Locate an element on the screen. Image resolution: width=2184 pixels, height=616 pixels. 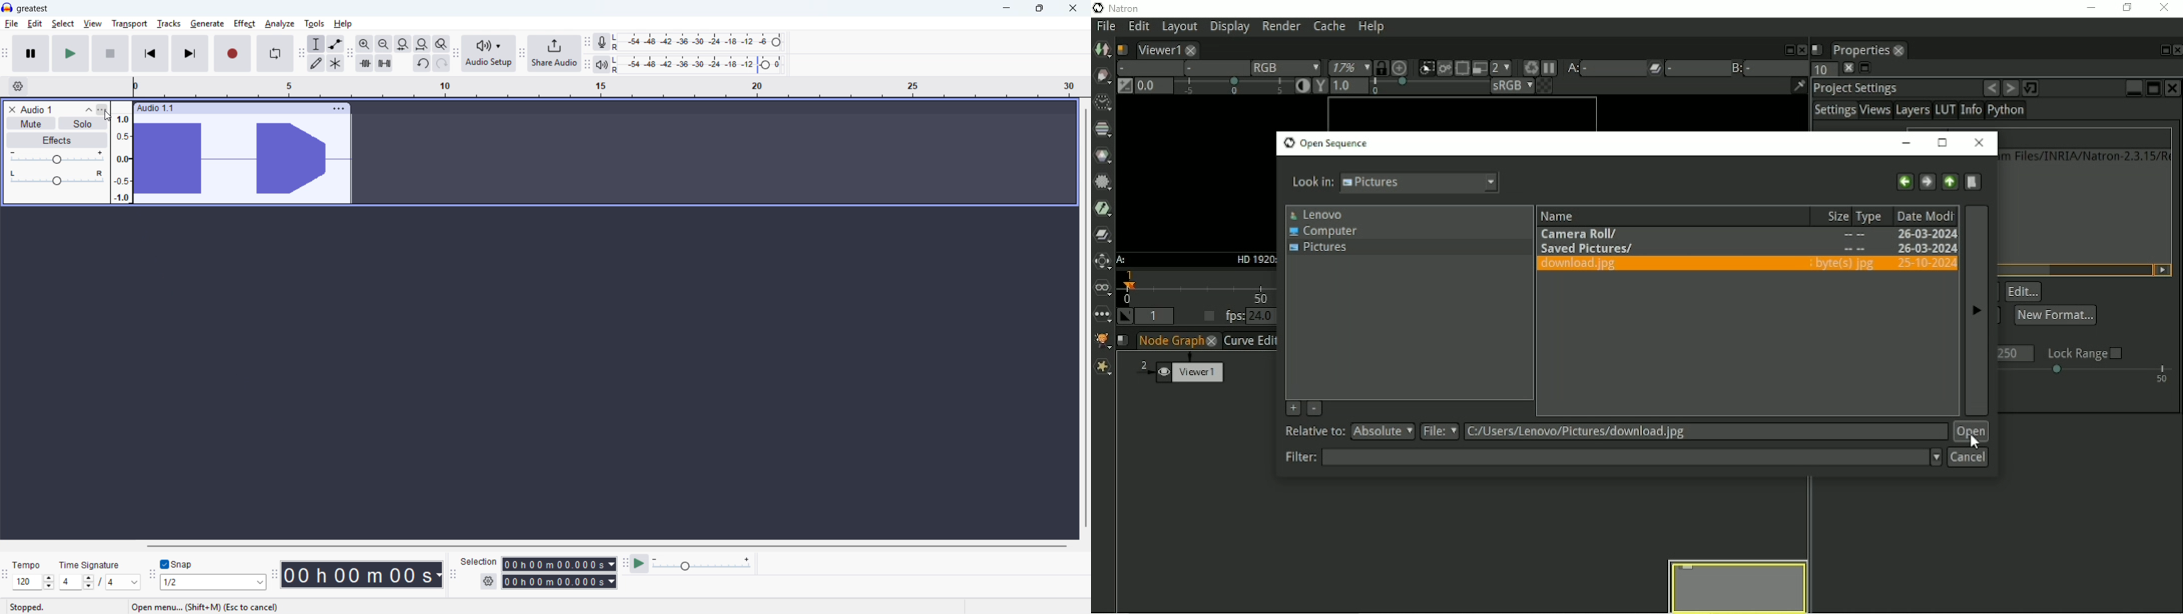
stopped is located at coordinates (26, 607).